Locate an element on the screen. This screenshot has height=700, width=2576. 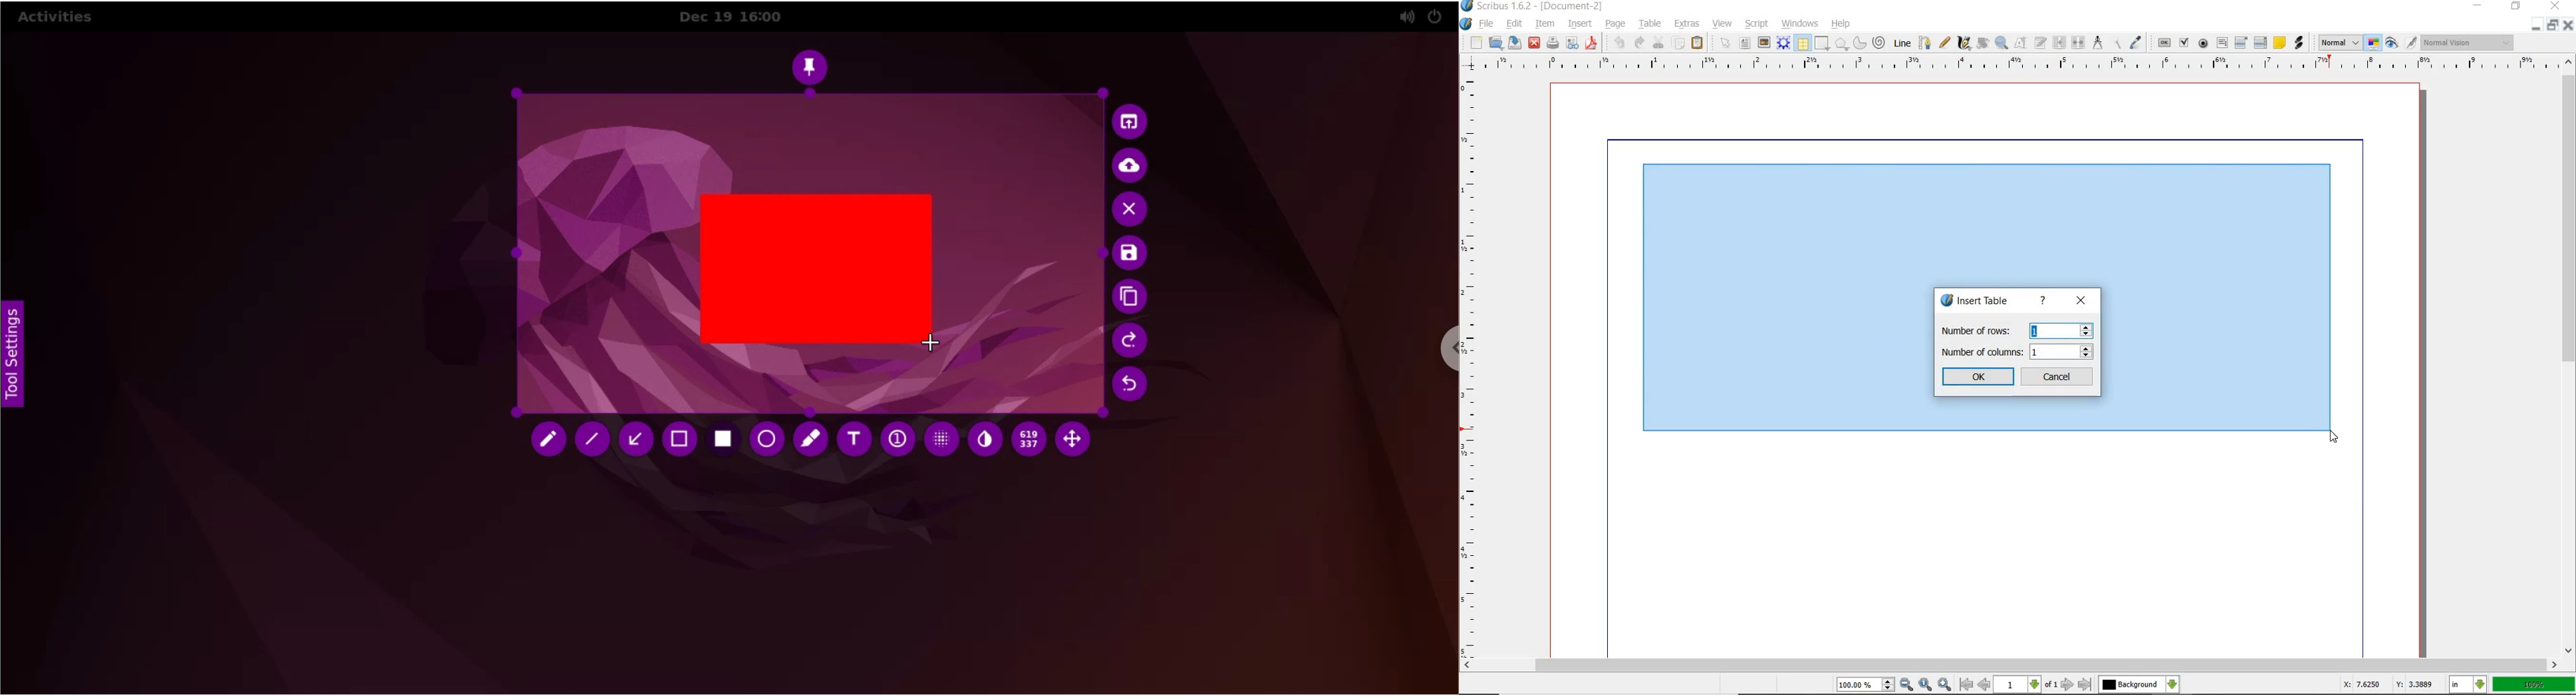
X: 7.6250 Y: 3.3889 is located at coordinates (2389, 684).